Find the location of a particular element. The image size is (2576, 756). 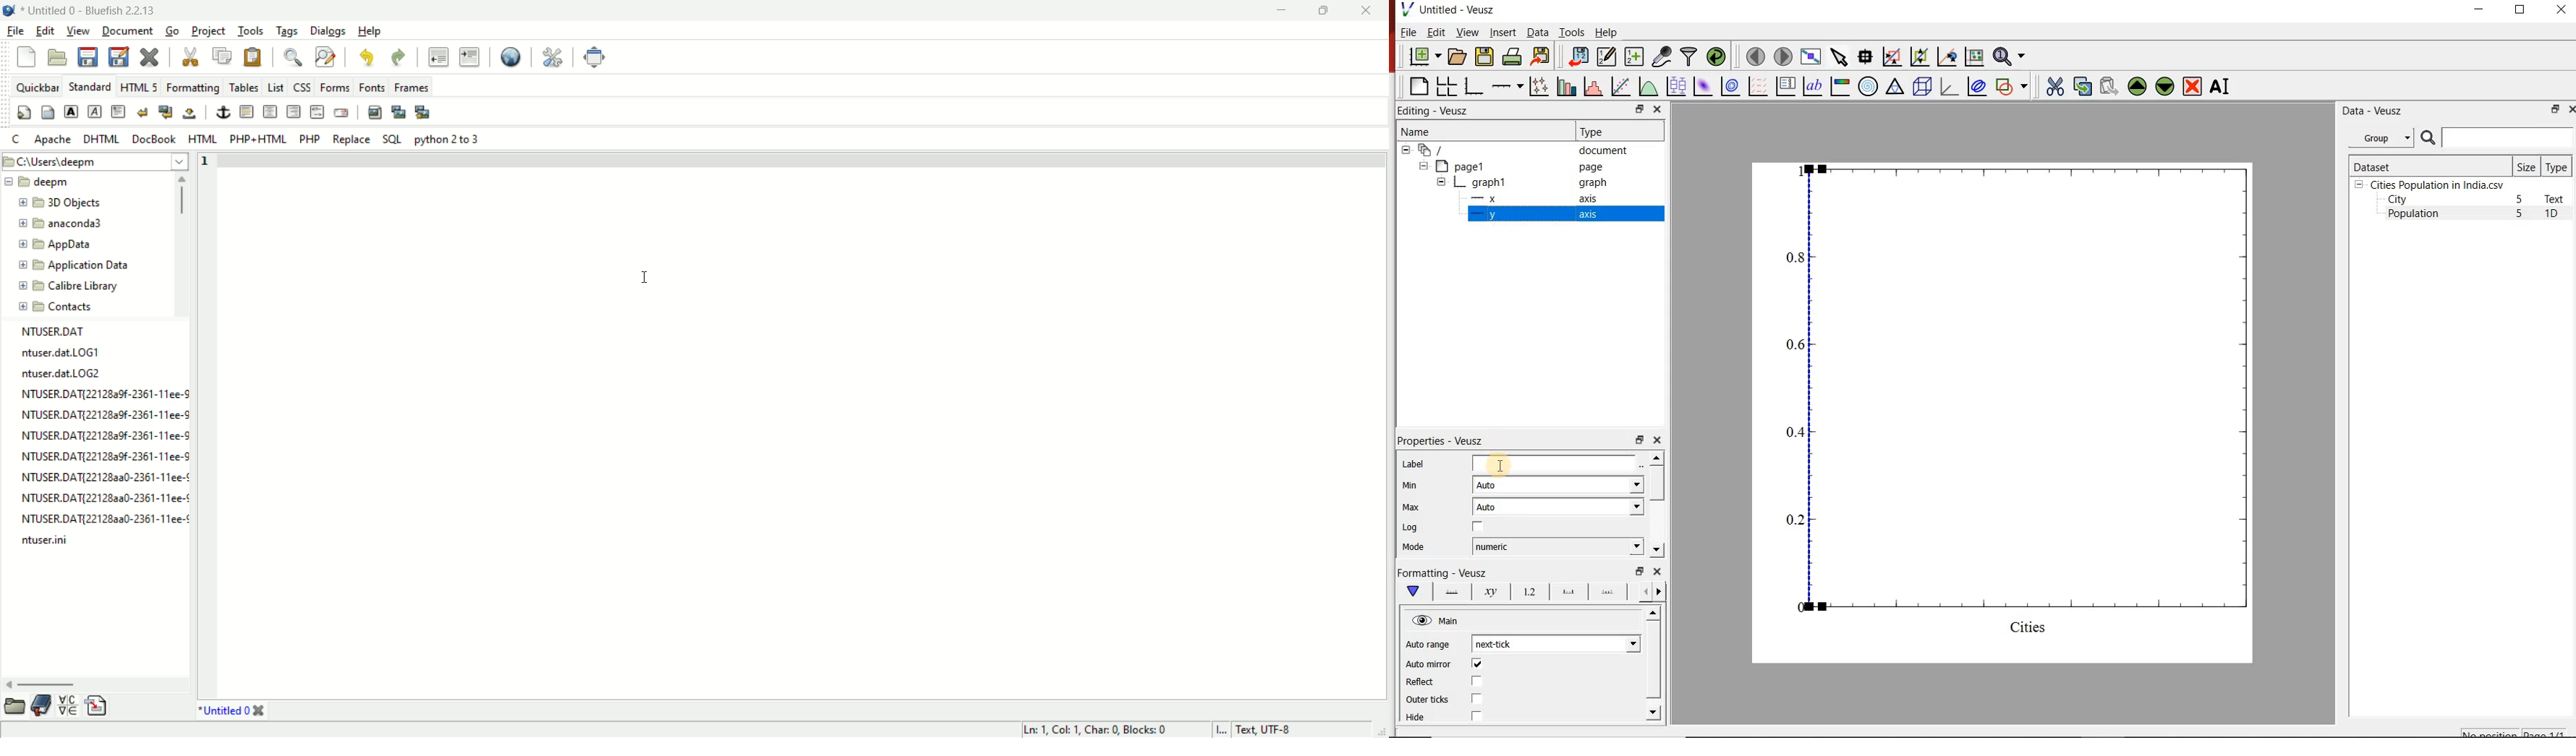

fullscreen is located at coordinates (594, 56).